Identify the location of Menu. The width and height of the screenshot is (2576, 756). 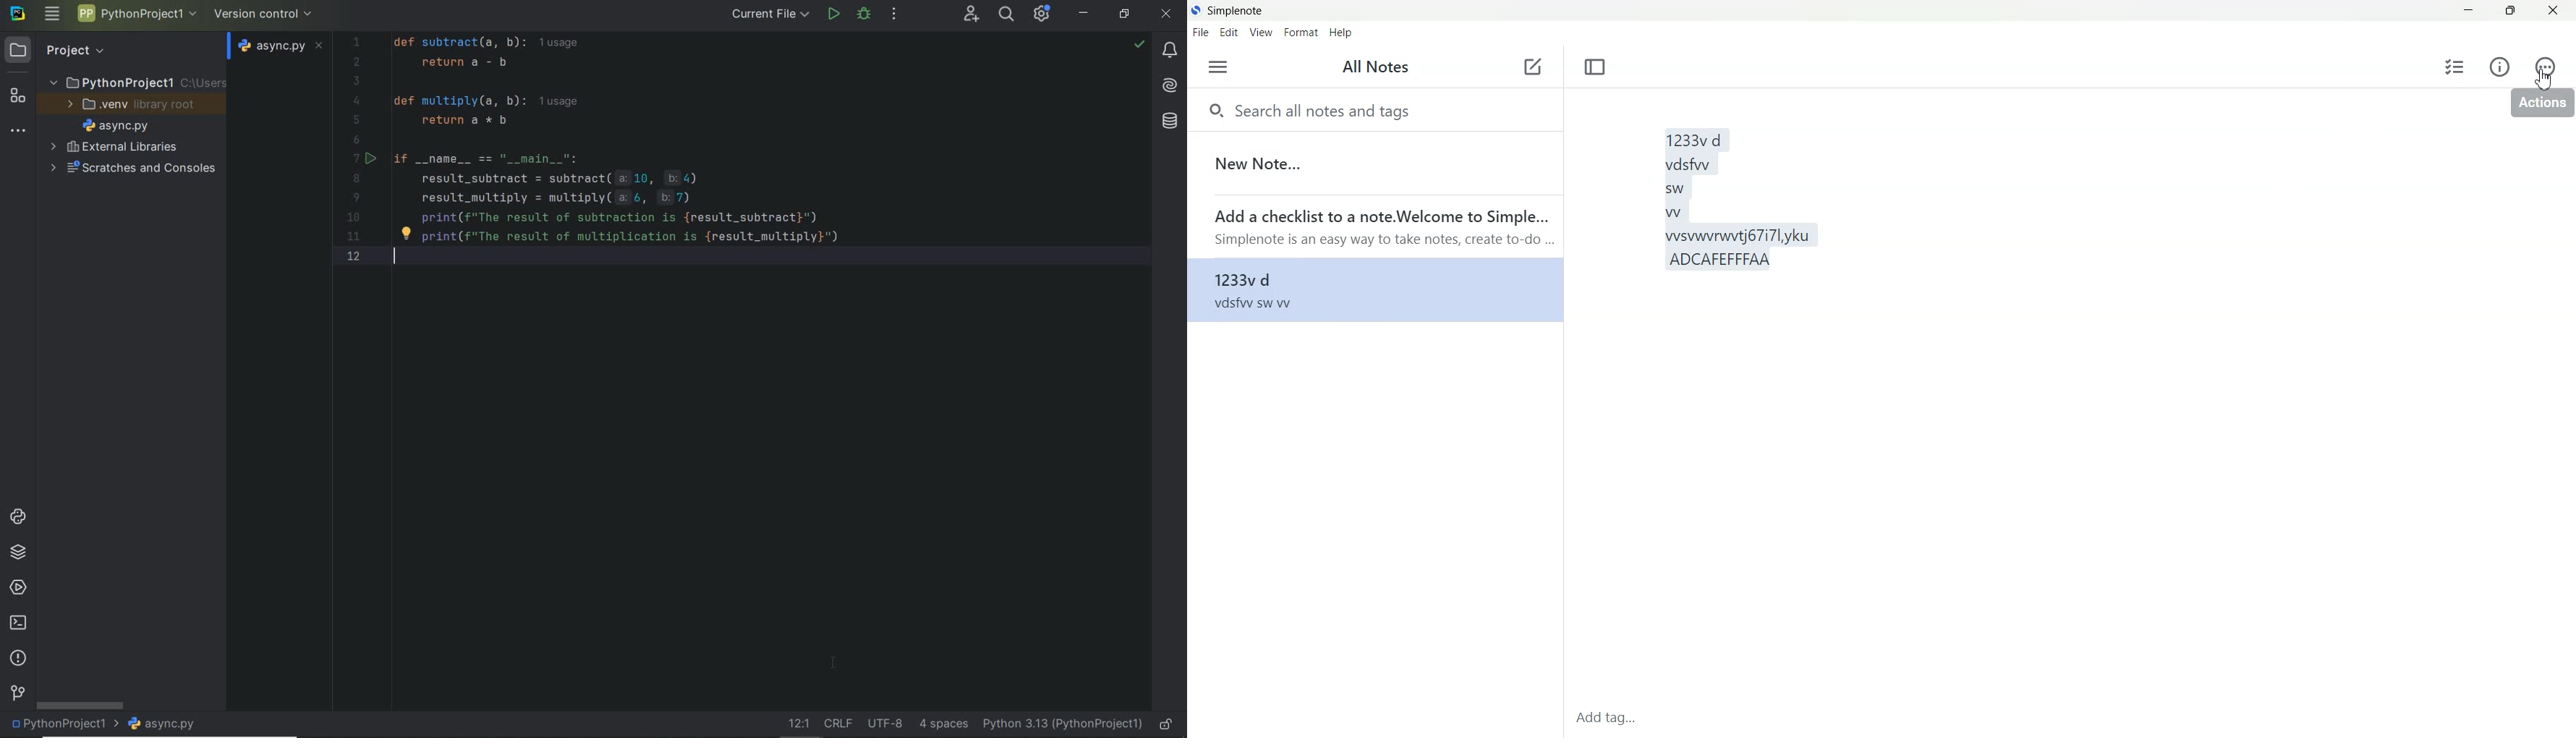
(1217, 67).